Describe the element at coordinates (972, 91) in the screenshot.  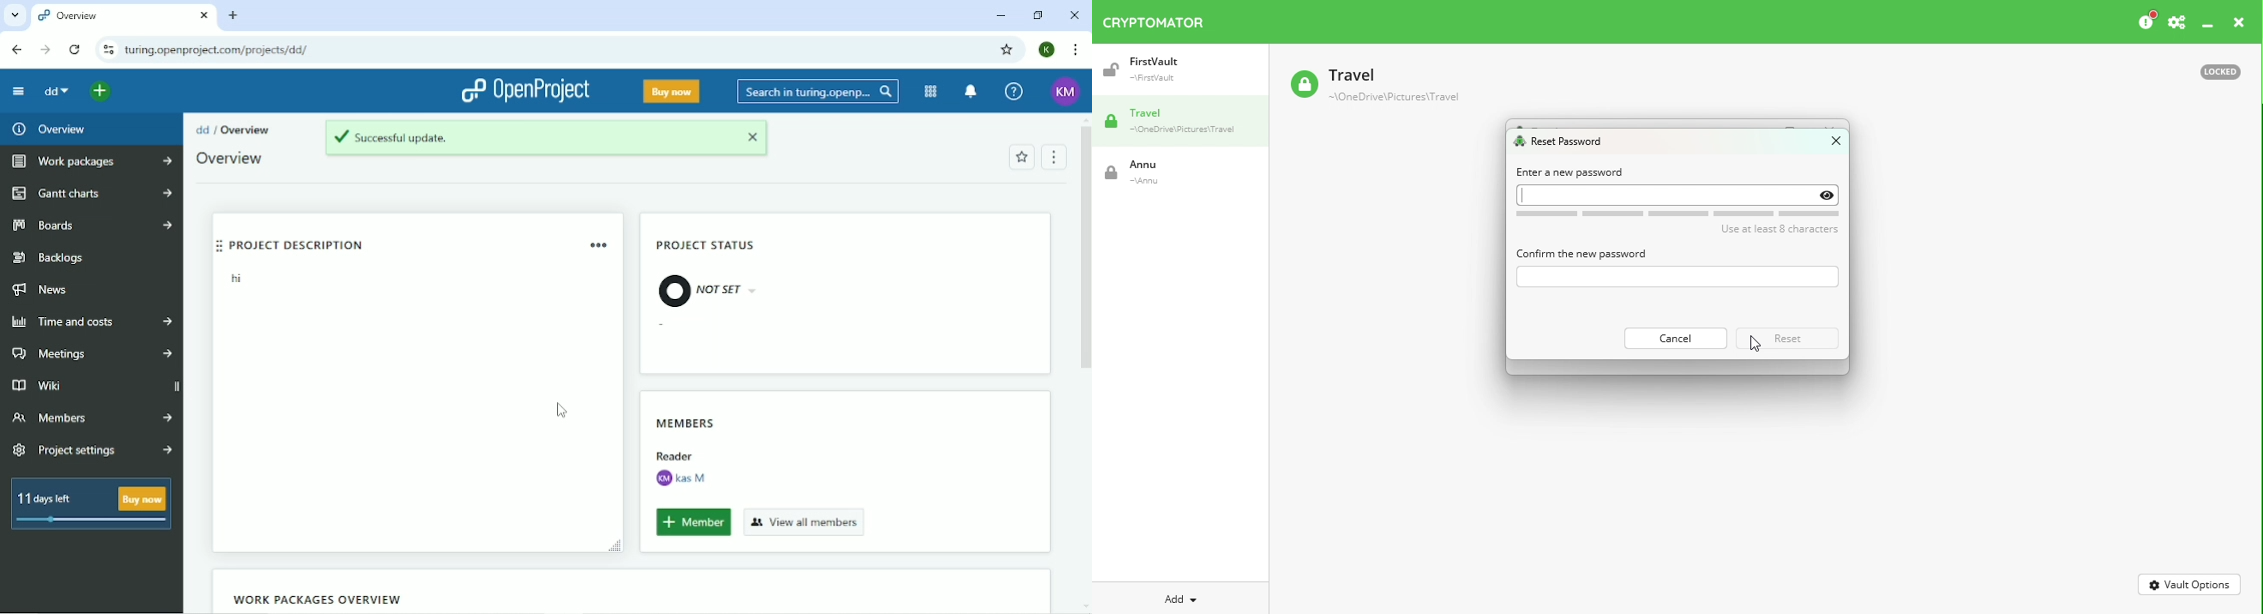
I see `To notification center` at that location.